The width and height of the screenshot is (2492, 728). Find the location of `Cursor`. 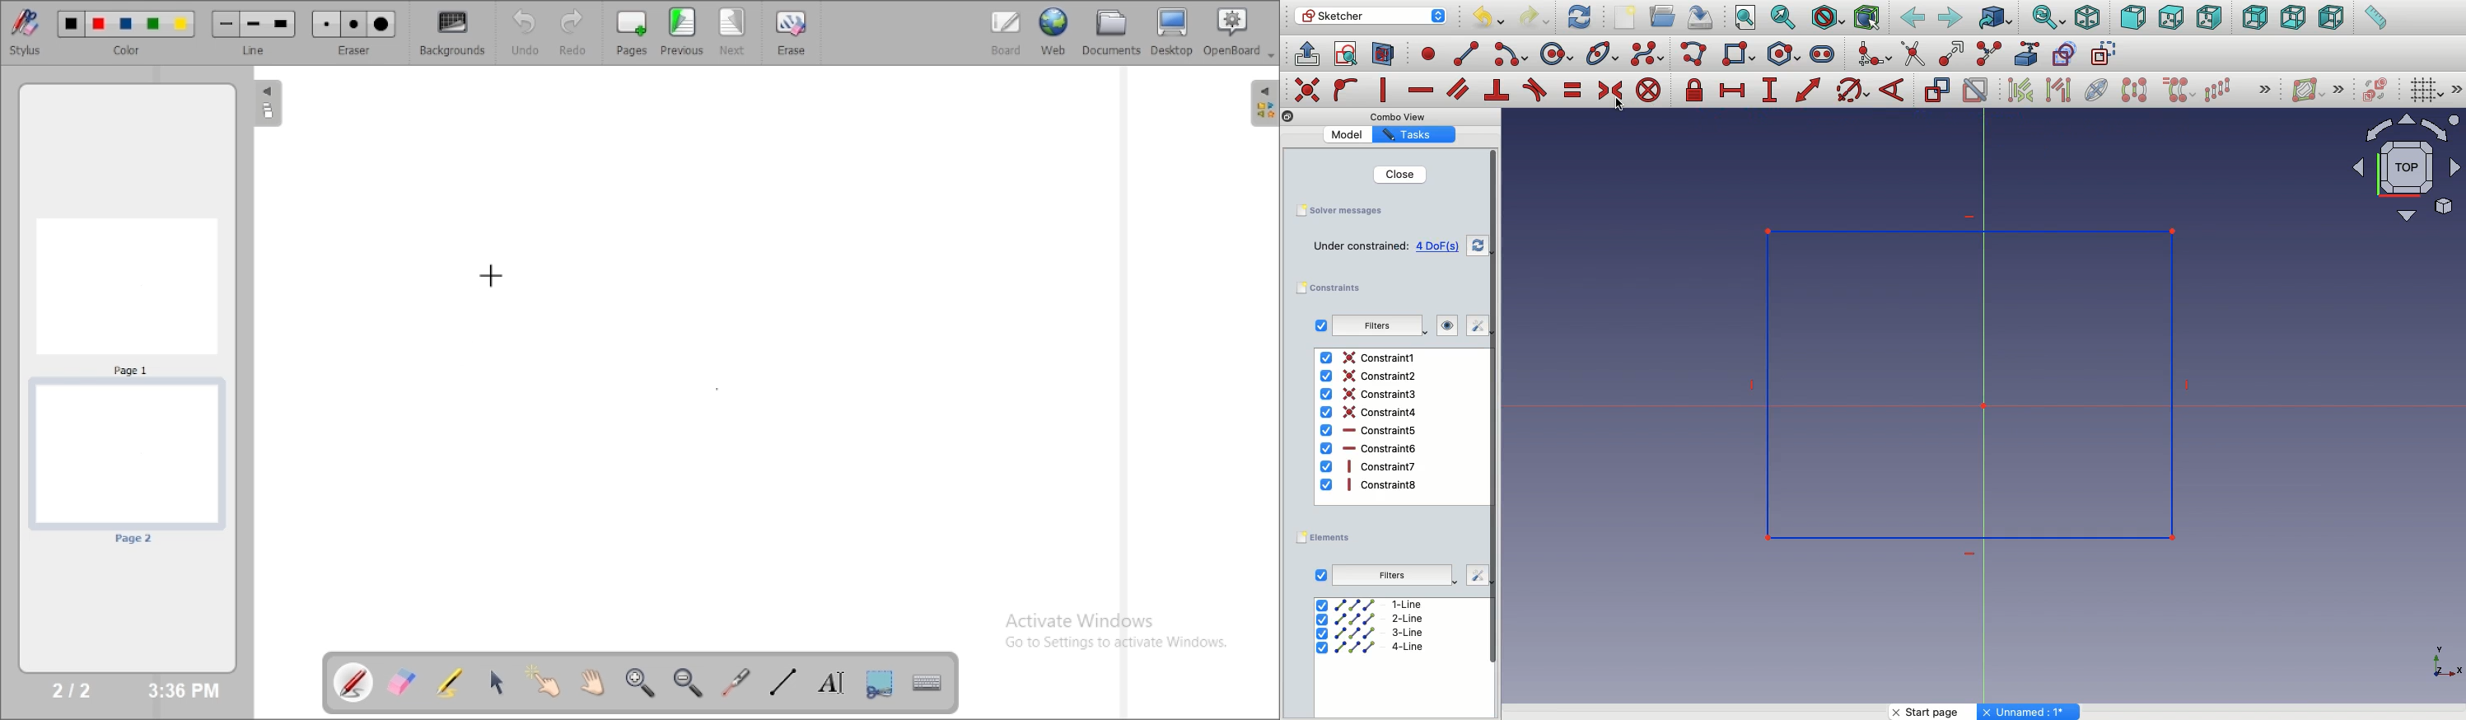

Cursor is located at coordinates (1622, 108).